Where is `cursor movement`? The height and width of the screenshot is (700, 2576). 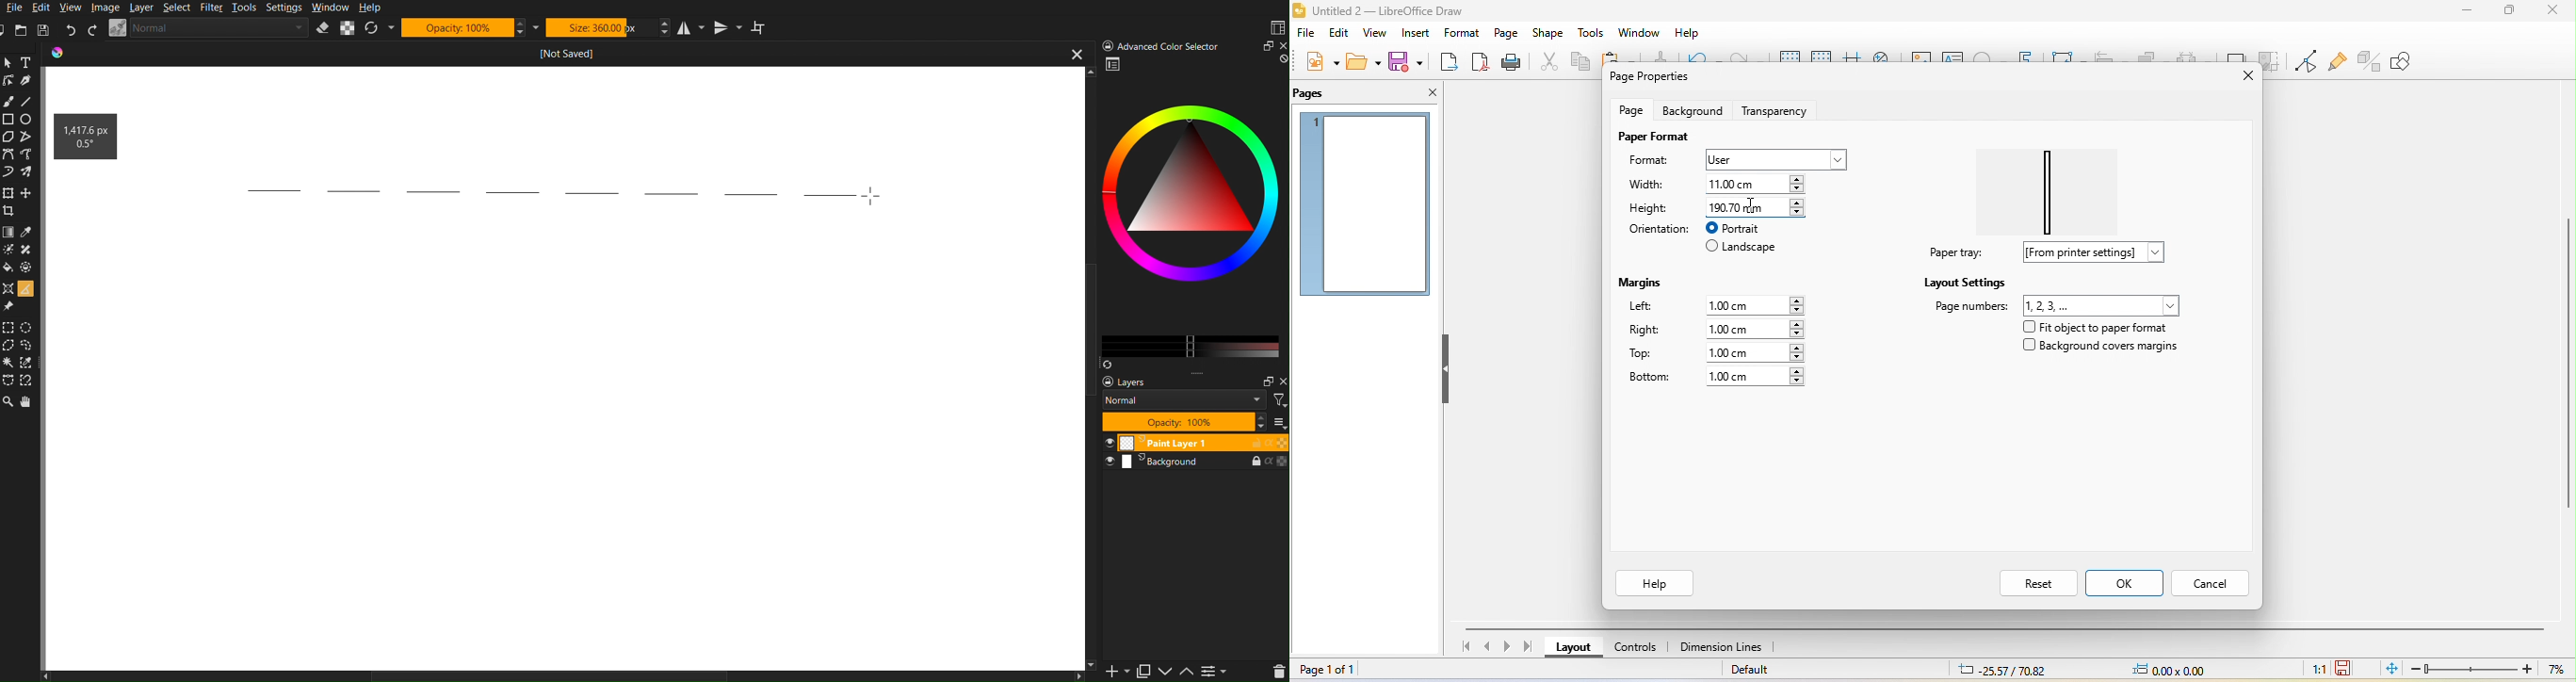
cursor movement is located at coordinates (1758, 206).